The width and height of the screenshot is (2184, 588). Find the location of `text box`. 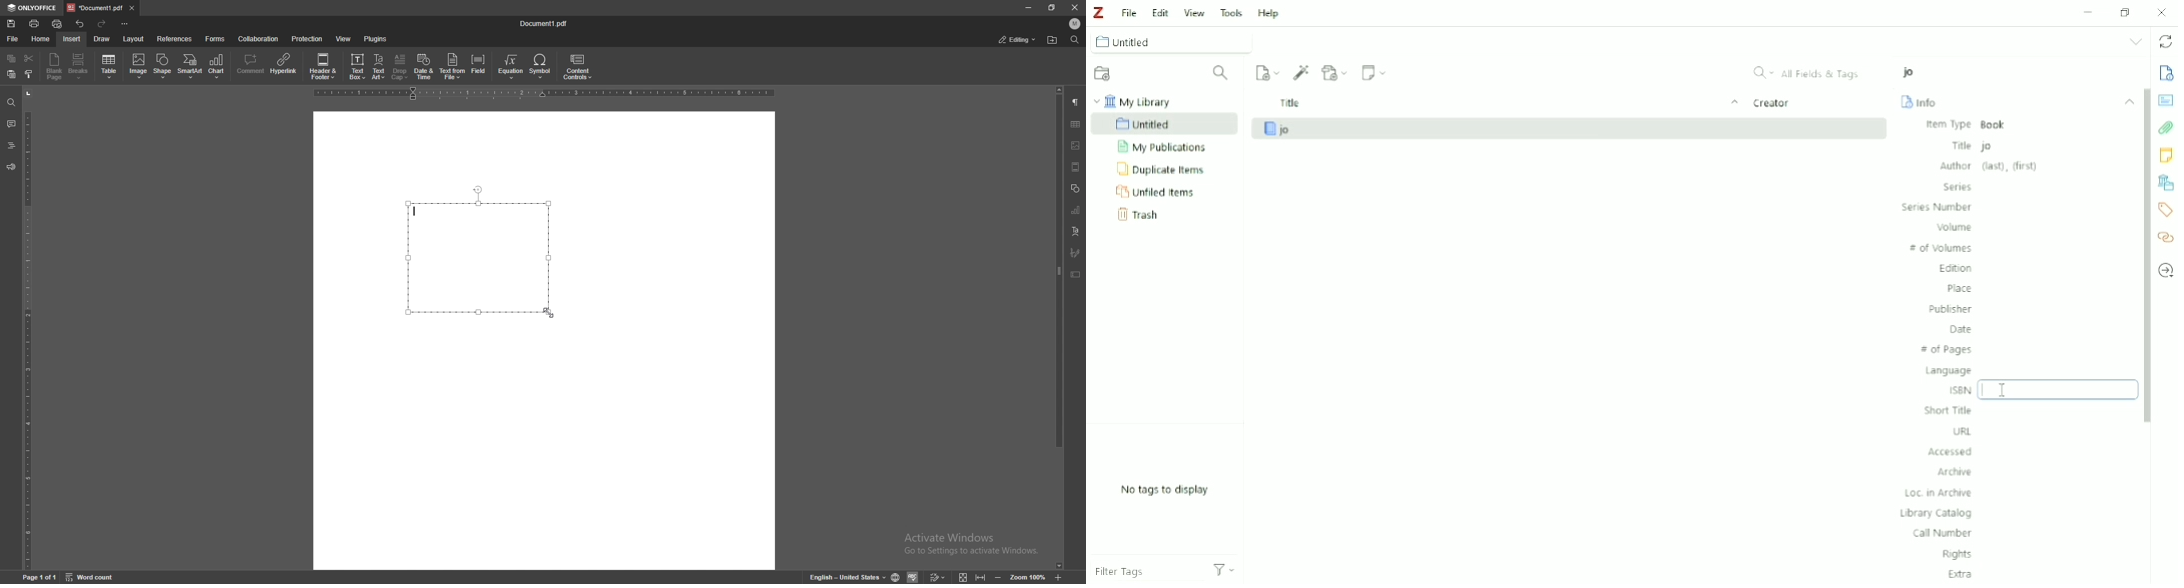

text box is located at coordinates (1076, 274).